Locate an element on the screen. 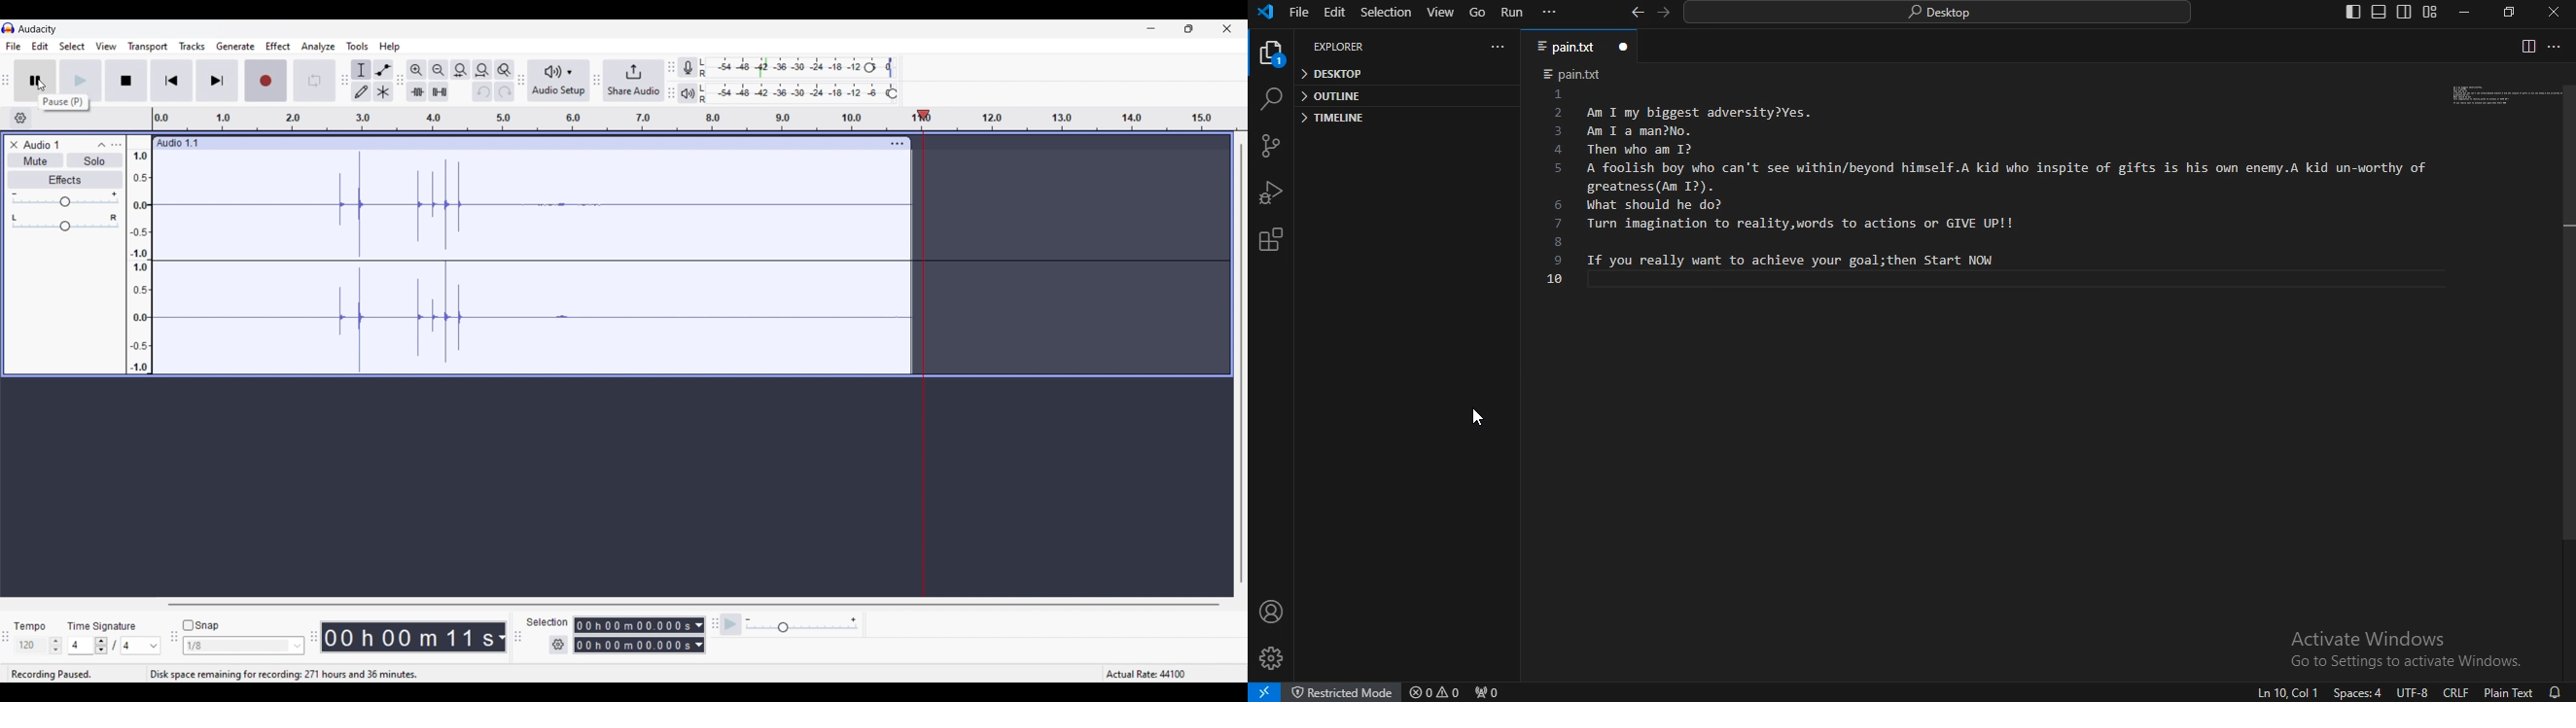  Draw tool is located at coordinates (361, 92).